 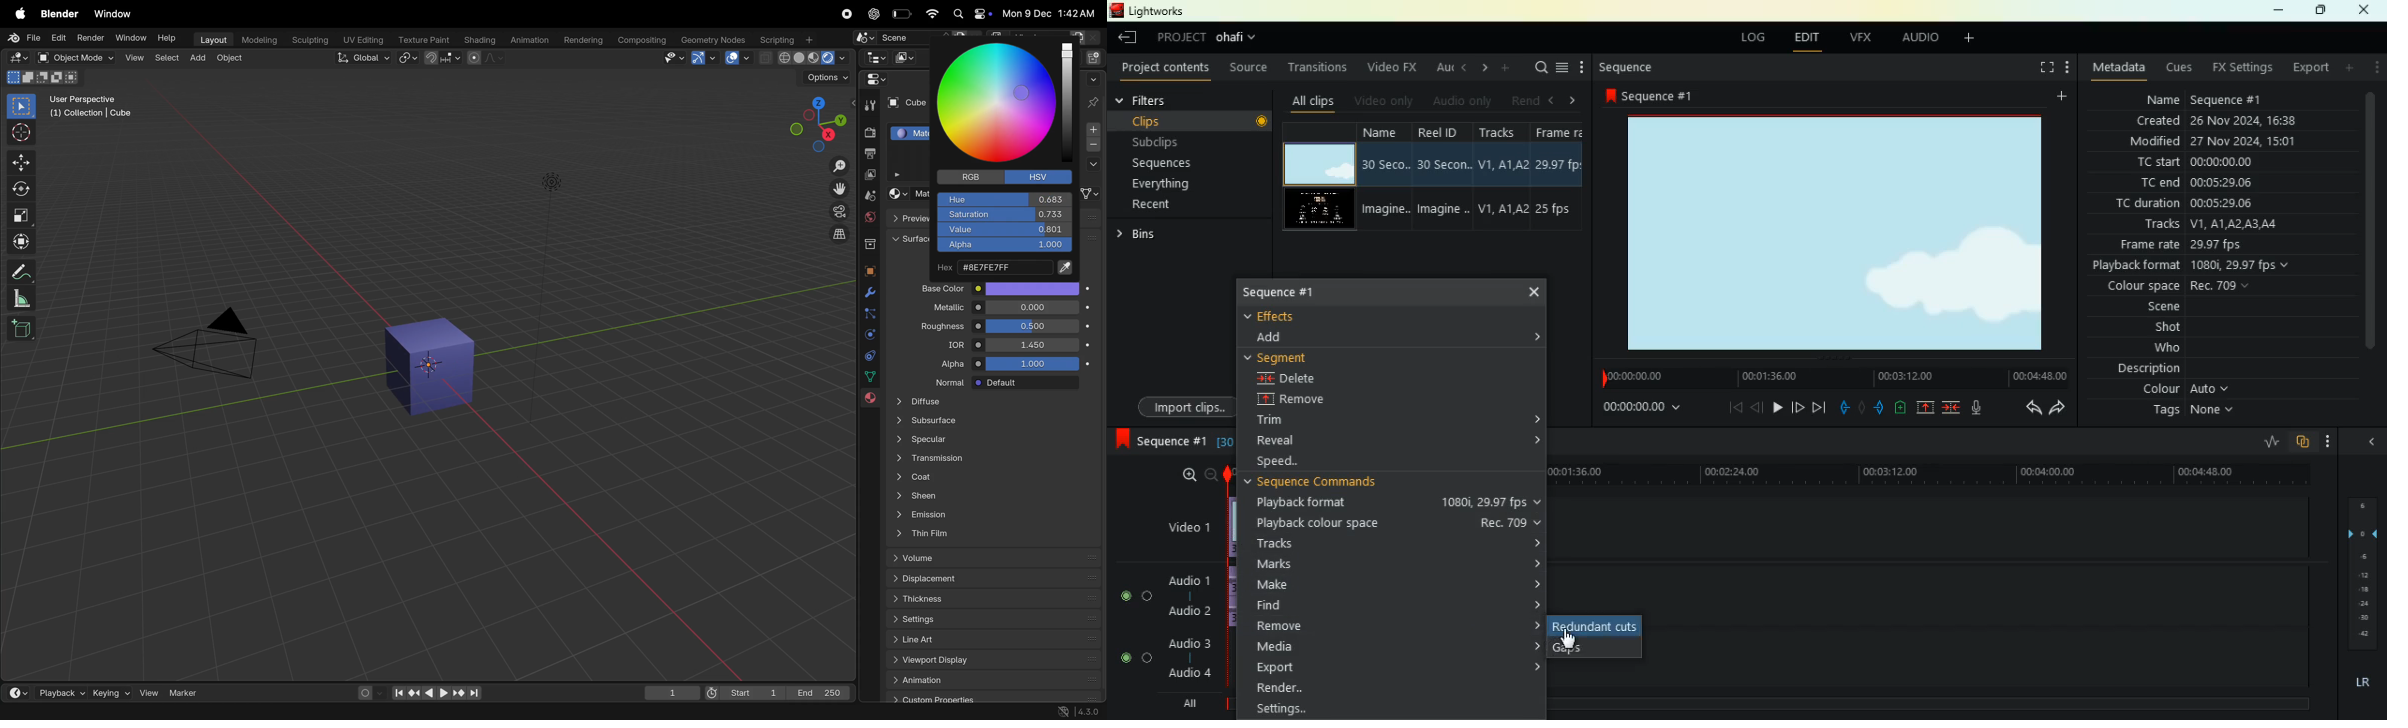 What do you see at coordinates (168, 37) in the screenshot?
I see `Help` at bounding box center [168, 37].